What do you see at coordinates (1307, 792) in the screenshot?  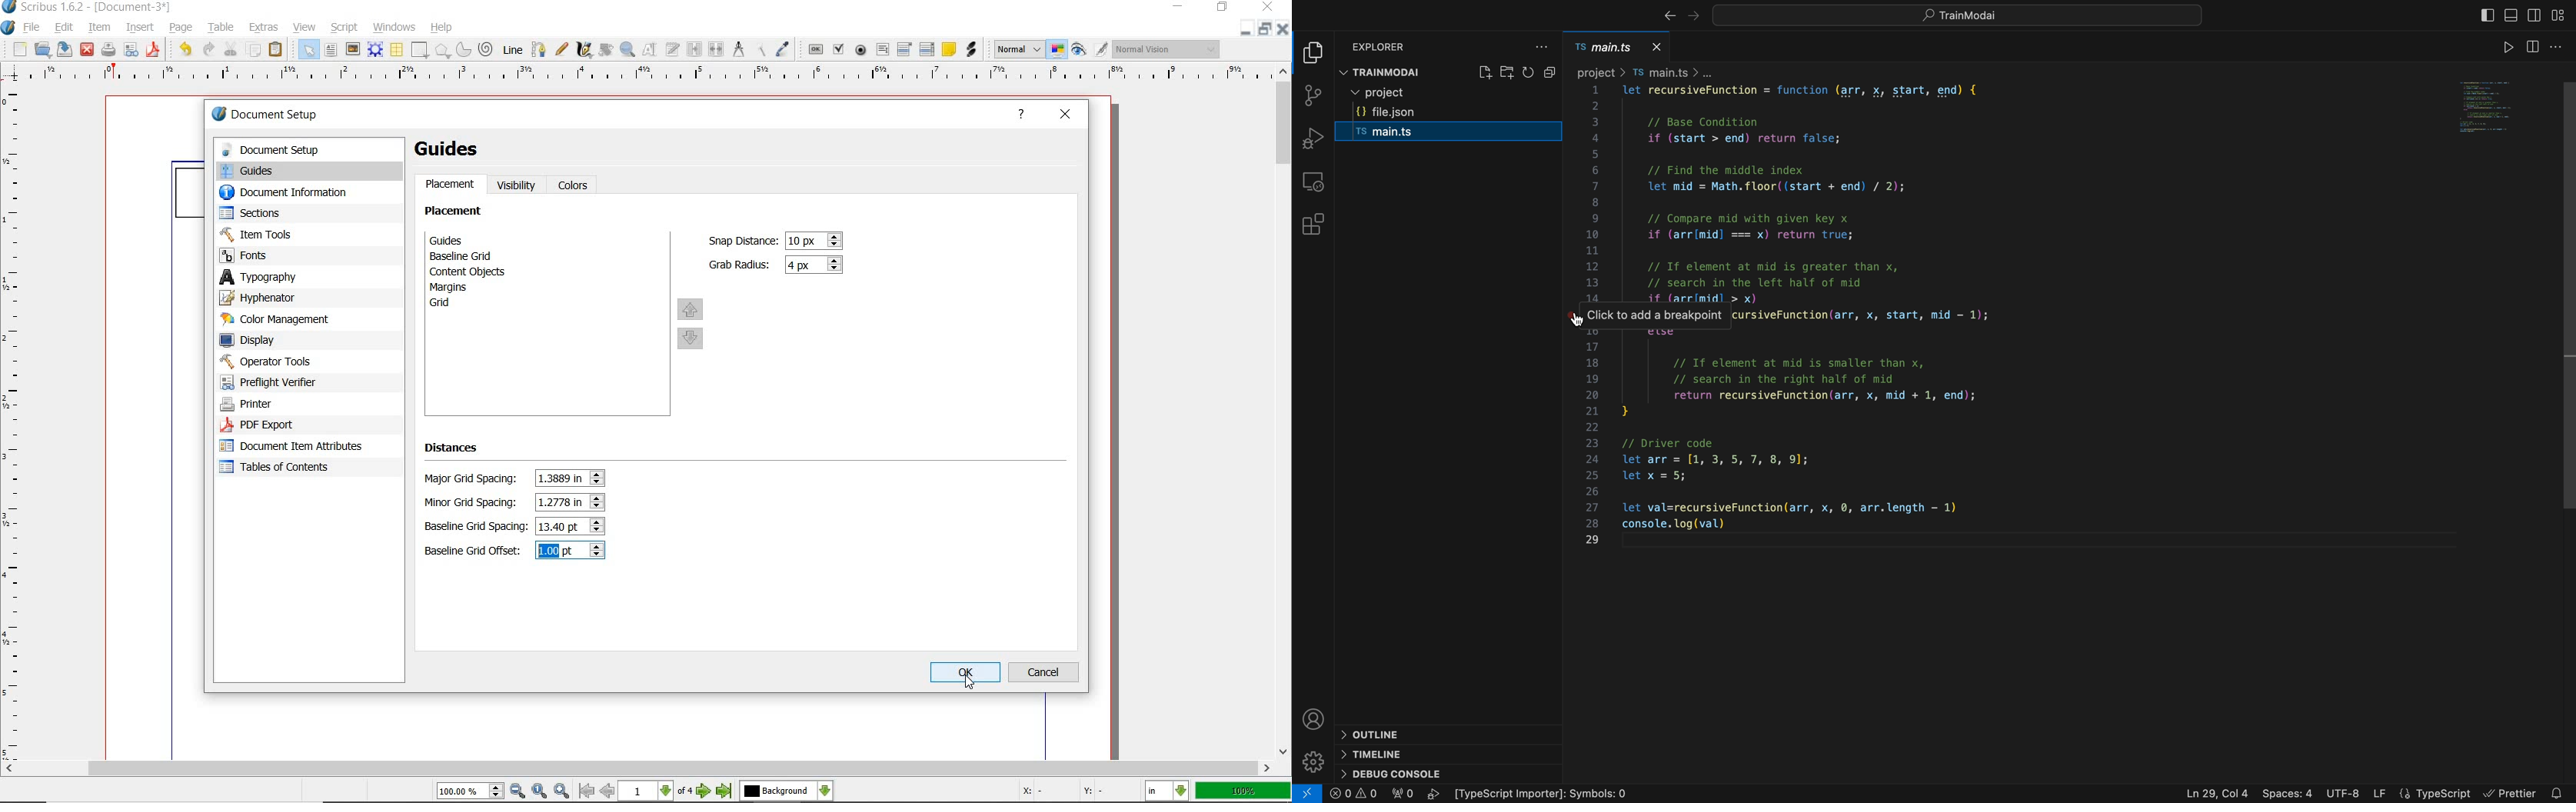 I see `` at bounding box center [1307, 792].